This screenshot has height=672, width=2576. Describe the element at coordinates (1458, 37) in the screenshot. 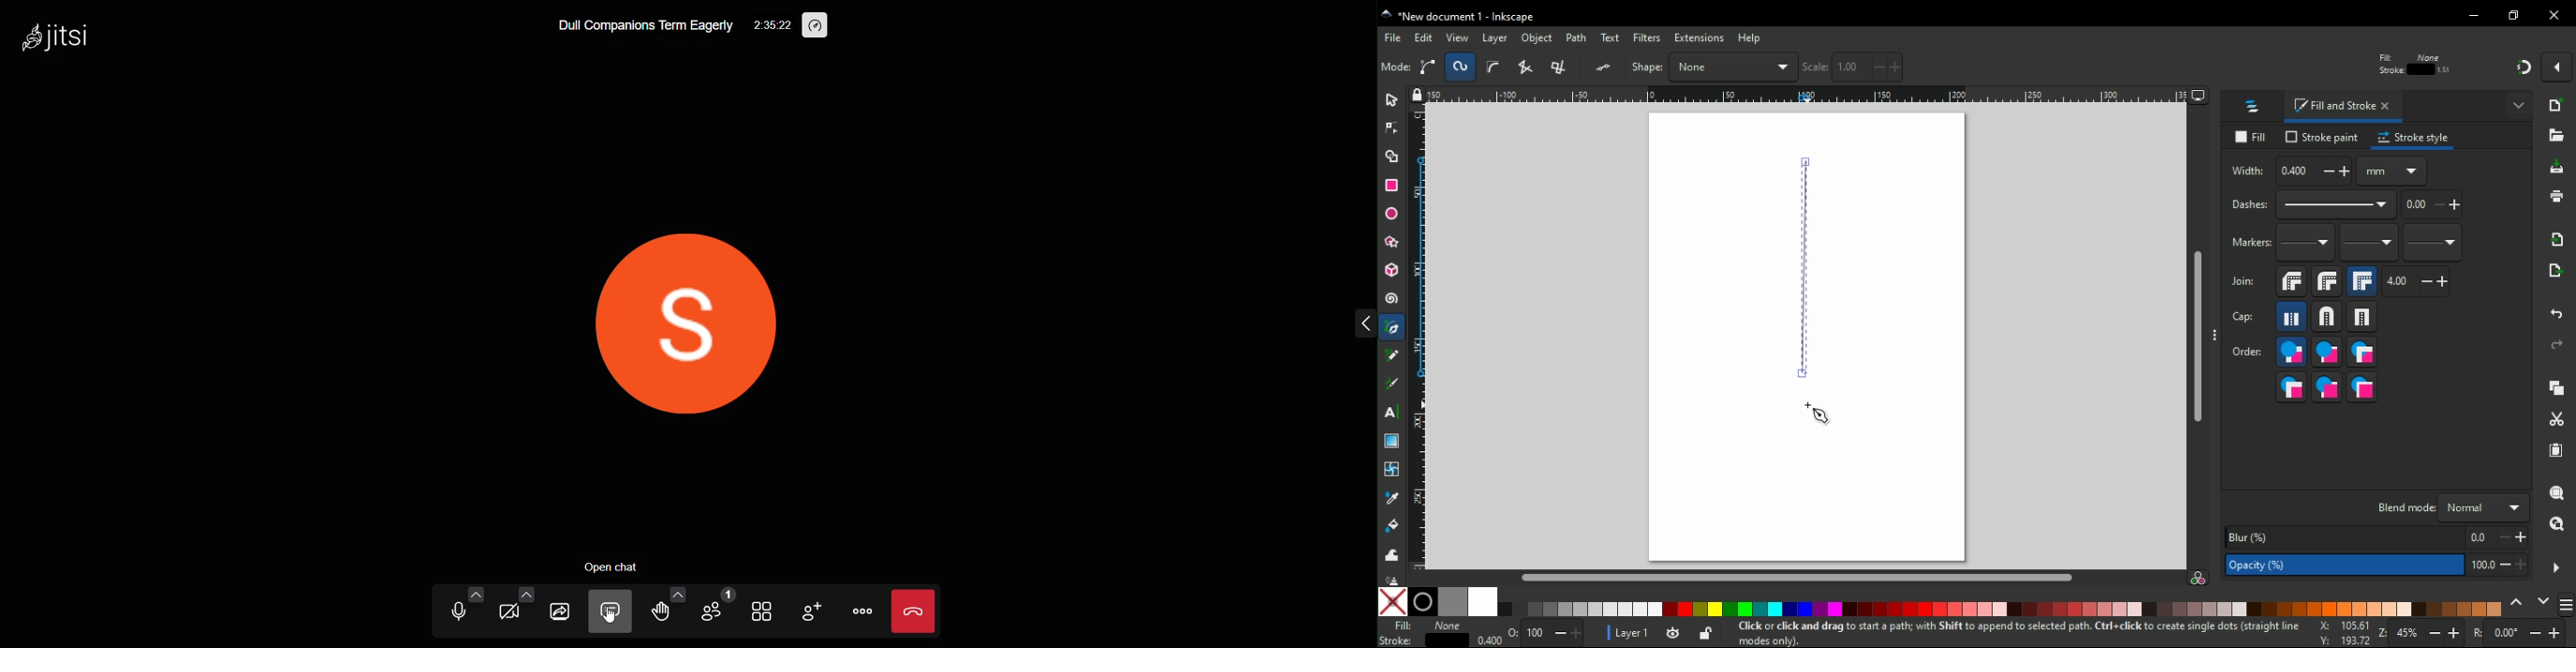

I see `view` at that location.